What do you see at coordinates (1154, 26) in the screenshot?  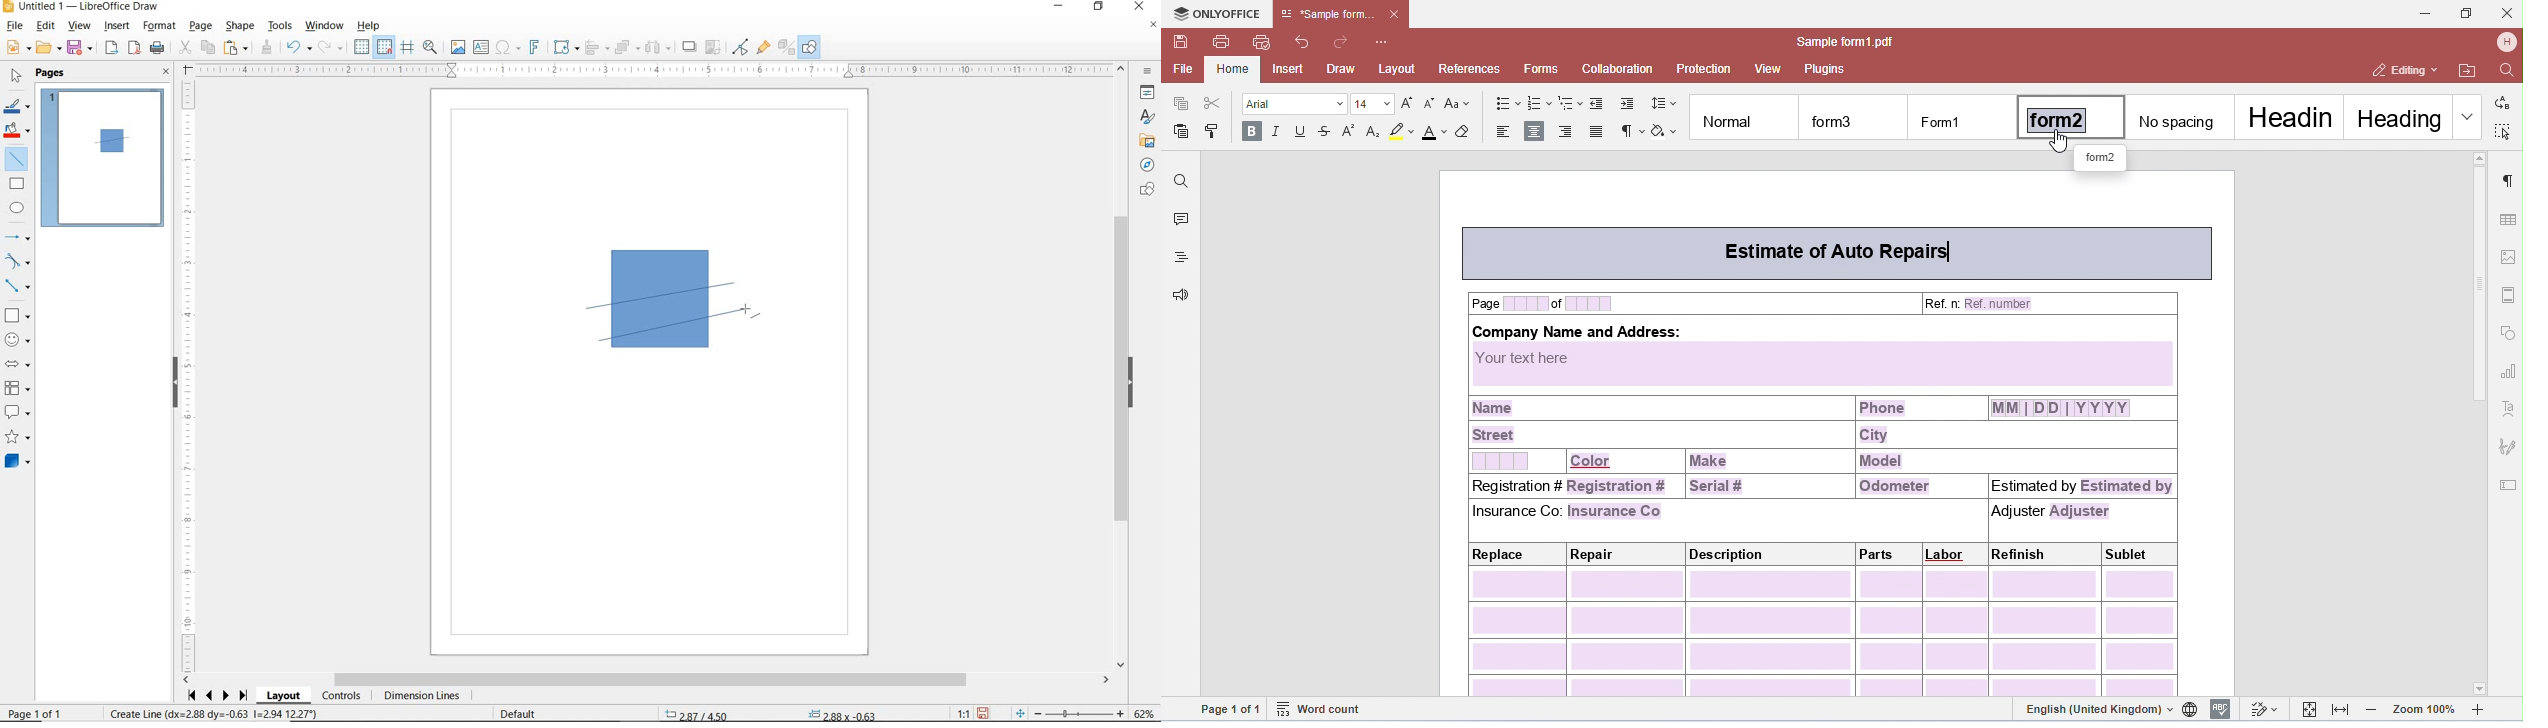 I see `CLOSE DOCUMENT` at bounding box center [1154, 26].